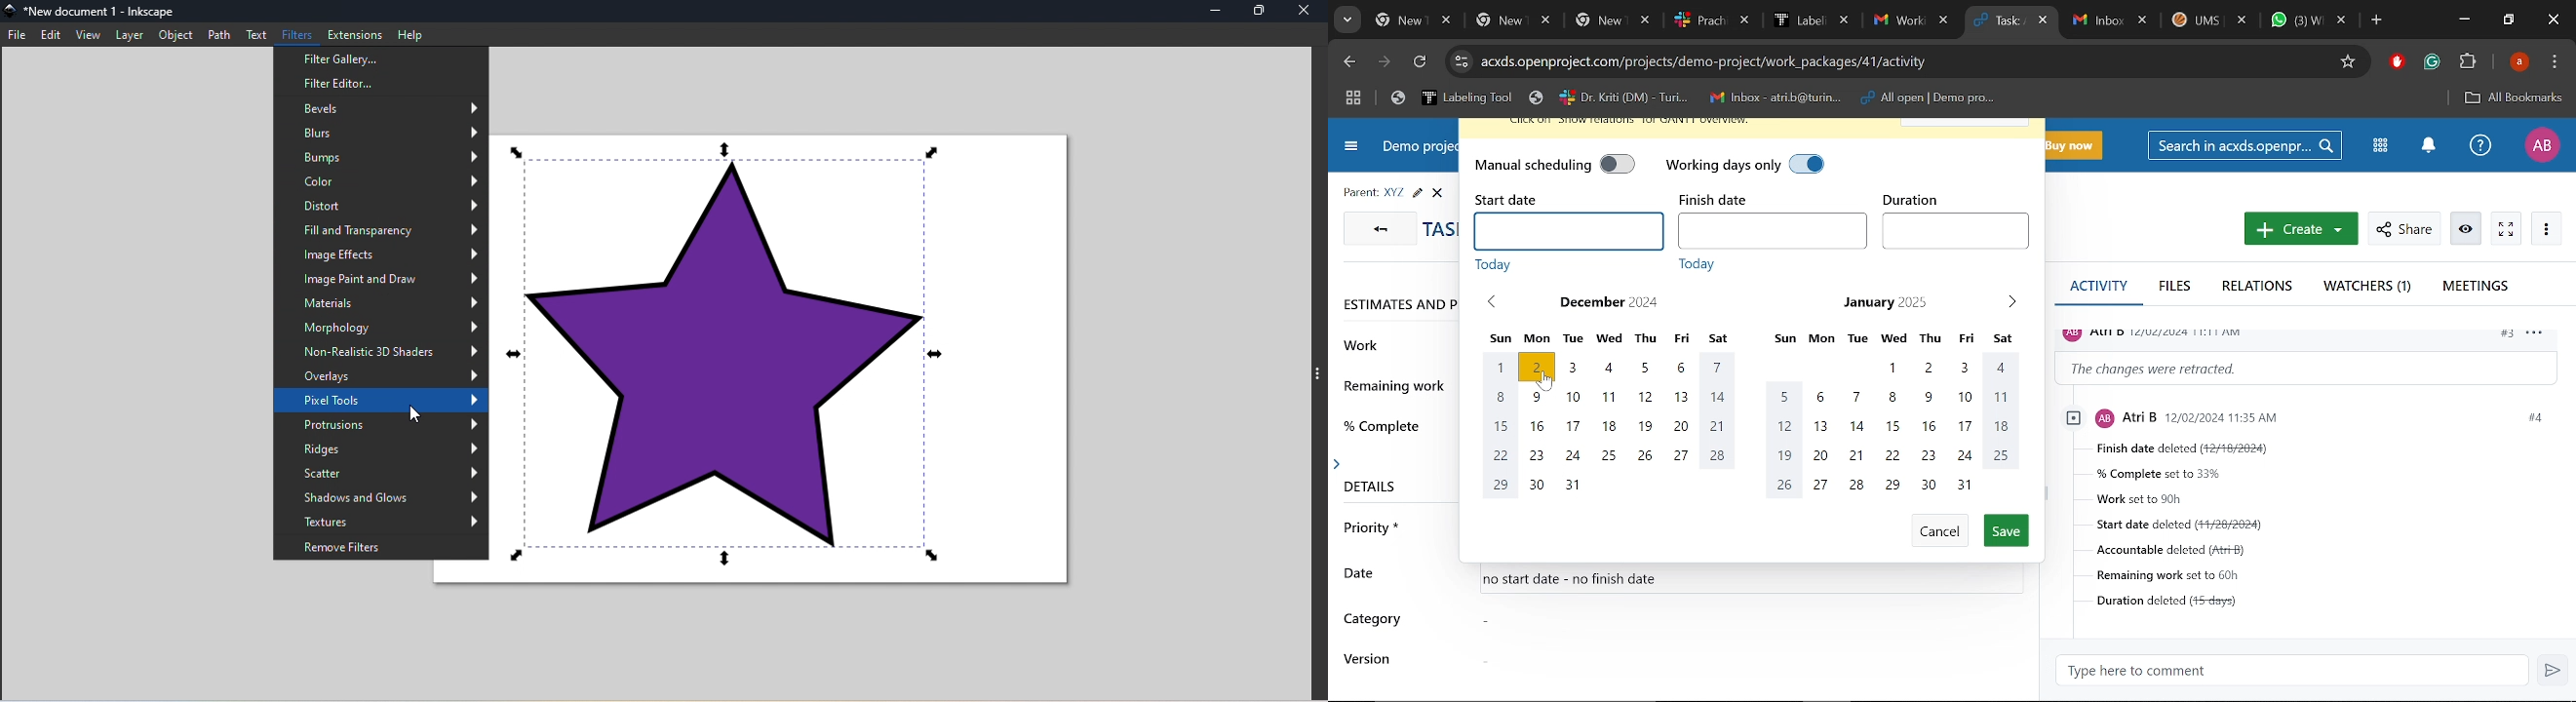 Image resolution: width=2576 pixels, height=728 pixels. What do you see at coordinates (2381, 147) in the screenshot?
I see `Modules` at bounding box center [2381, 147].